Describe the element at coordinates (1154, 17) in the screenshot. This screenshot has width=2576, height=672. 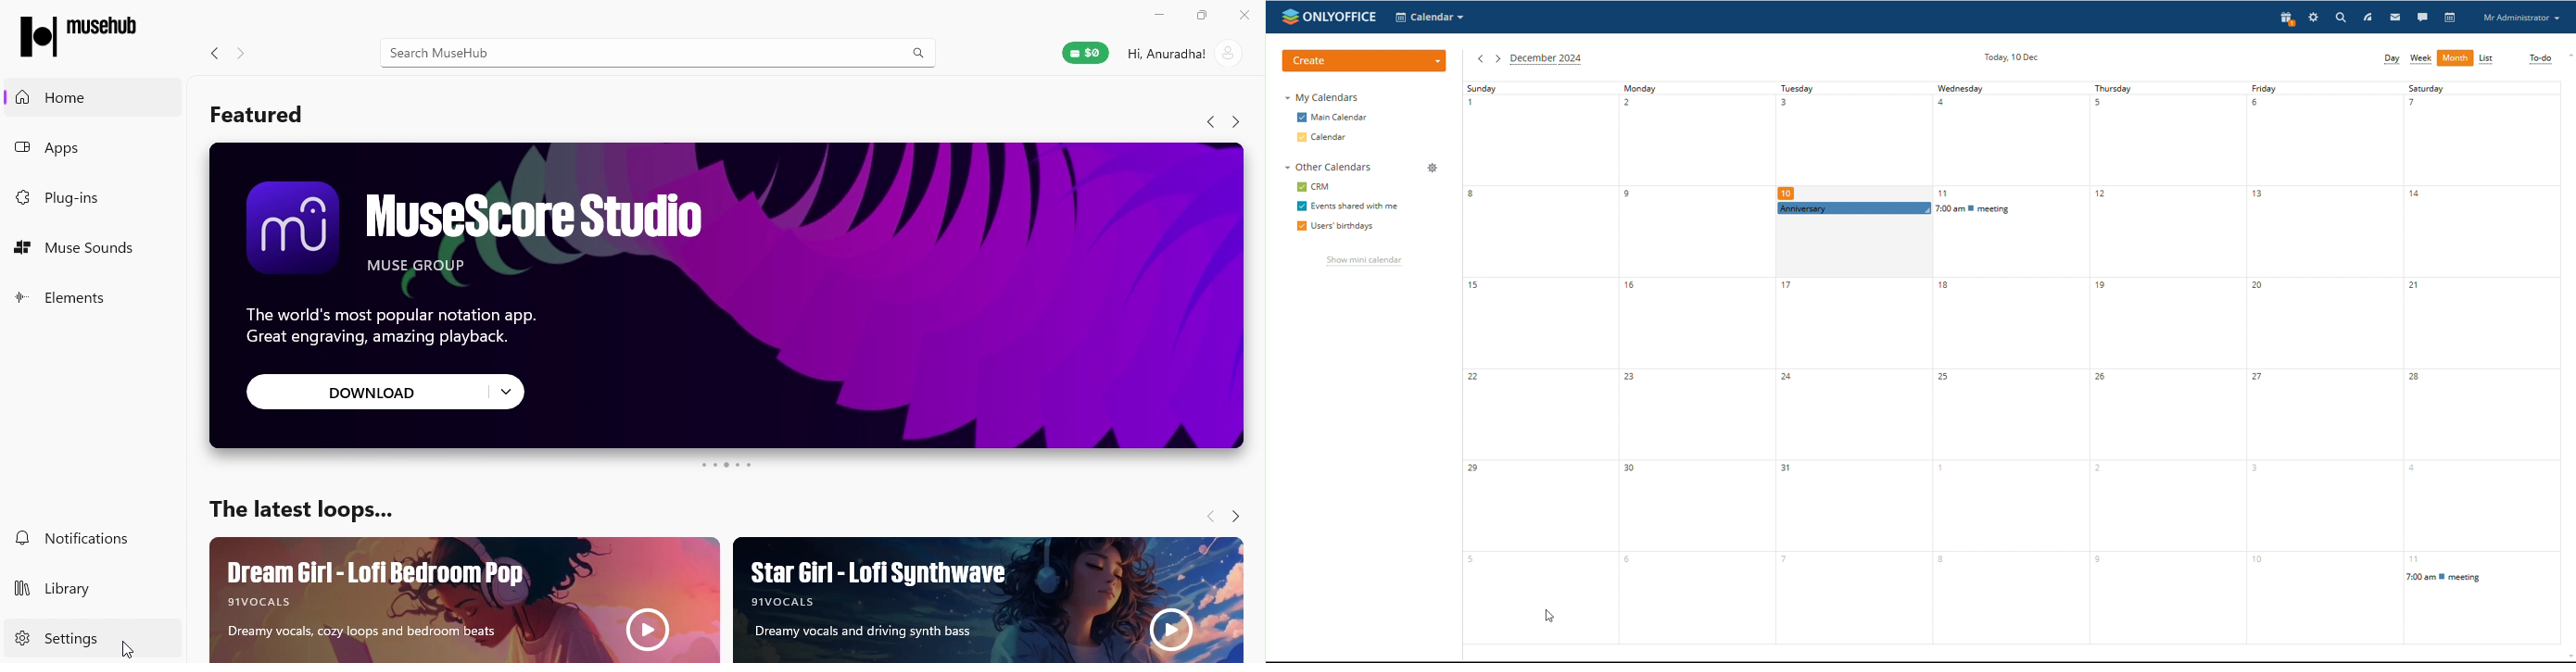
I see `Minimize` at that location.